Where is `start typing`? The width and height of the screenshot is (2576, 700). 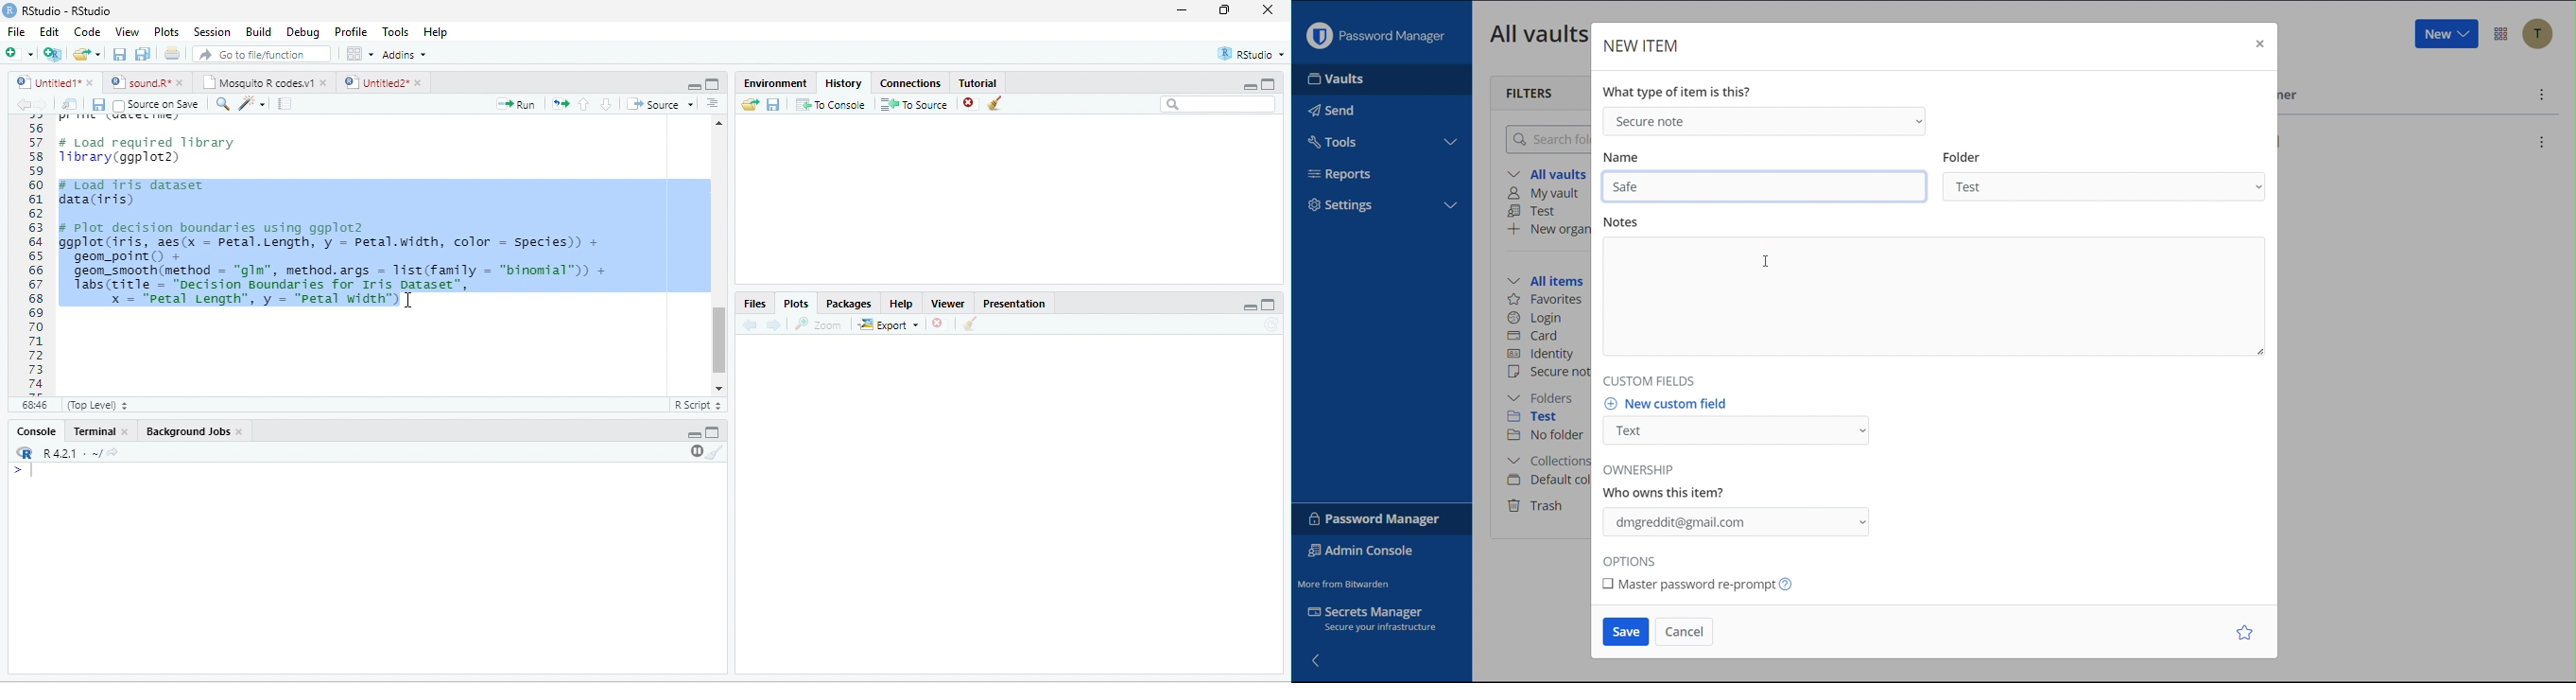 start typing is located at coordinates (26, 471).